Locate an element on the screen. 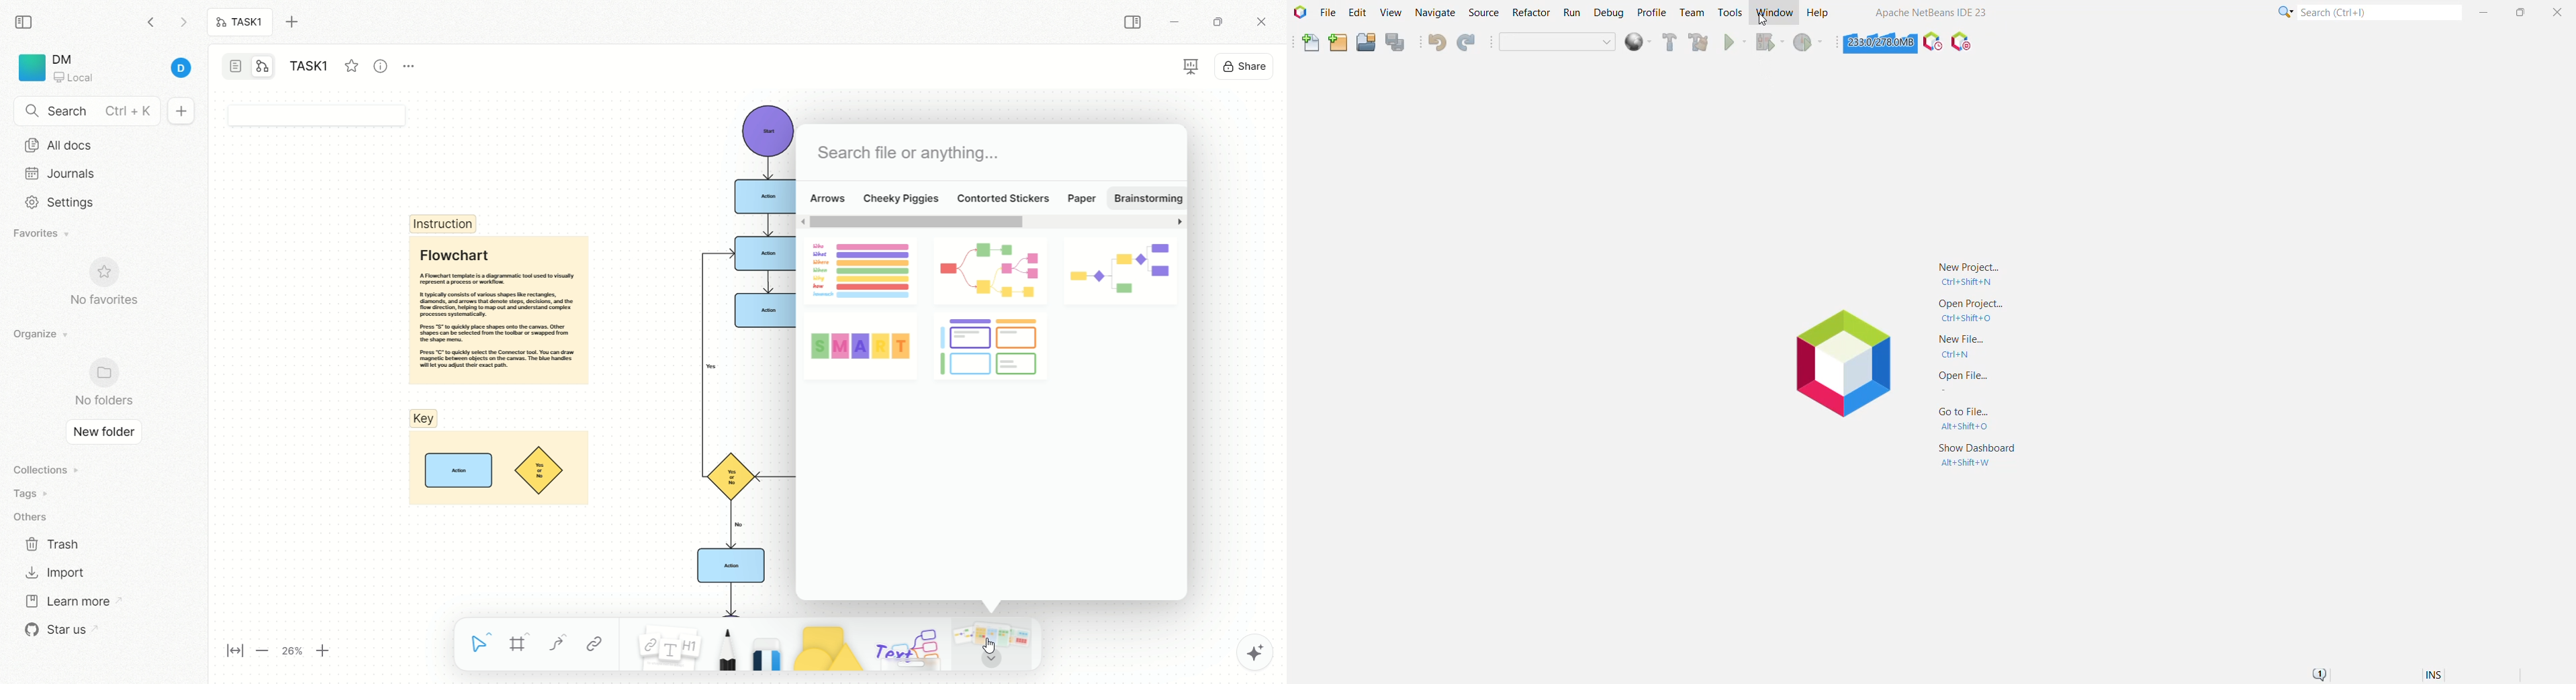 This screenshot has width=2576, height=700. link is located at coordinates (594, 644).